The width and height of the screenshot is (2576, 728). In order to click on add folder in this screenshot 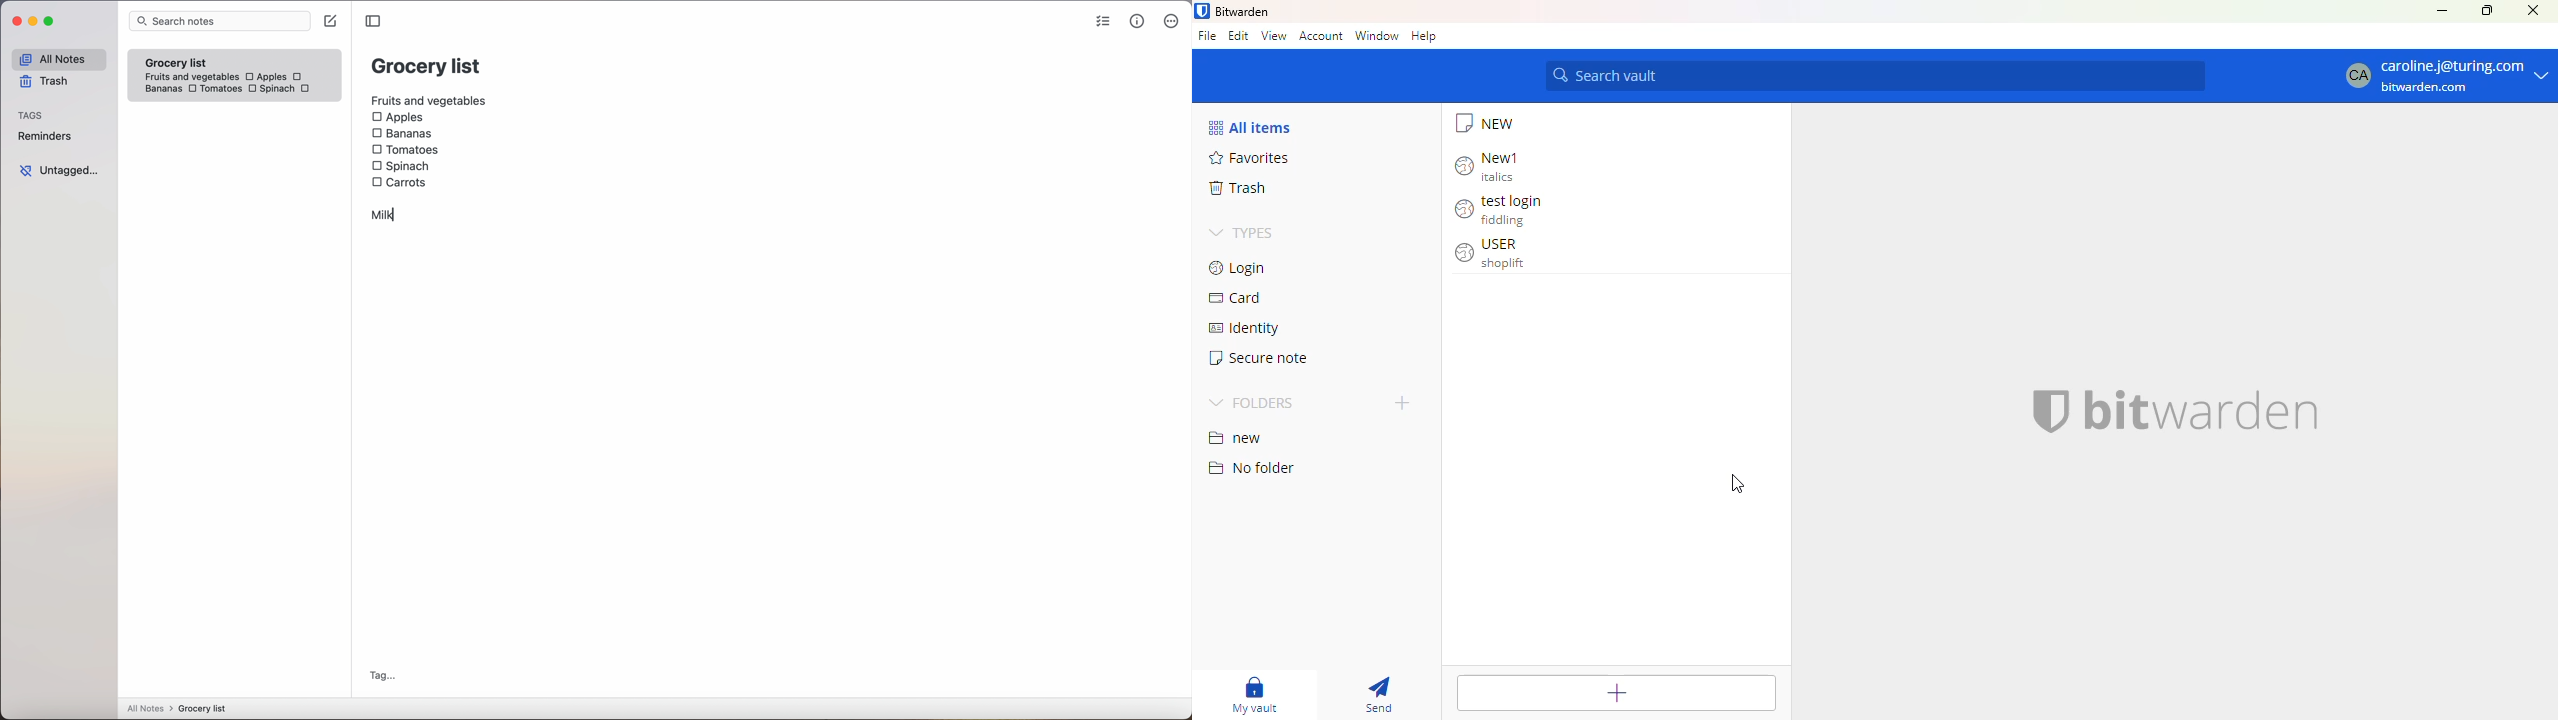, I will do `click(1404, 402)`.